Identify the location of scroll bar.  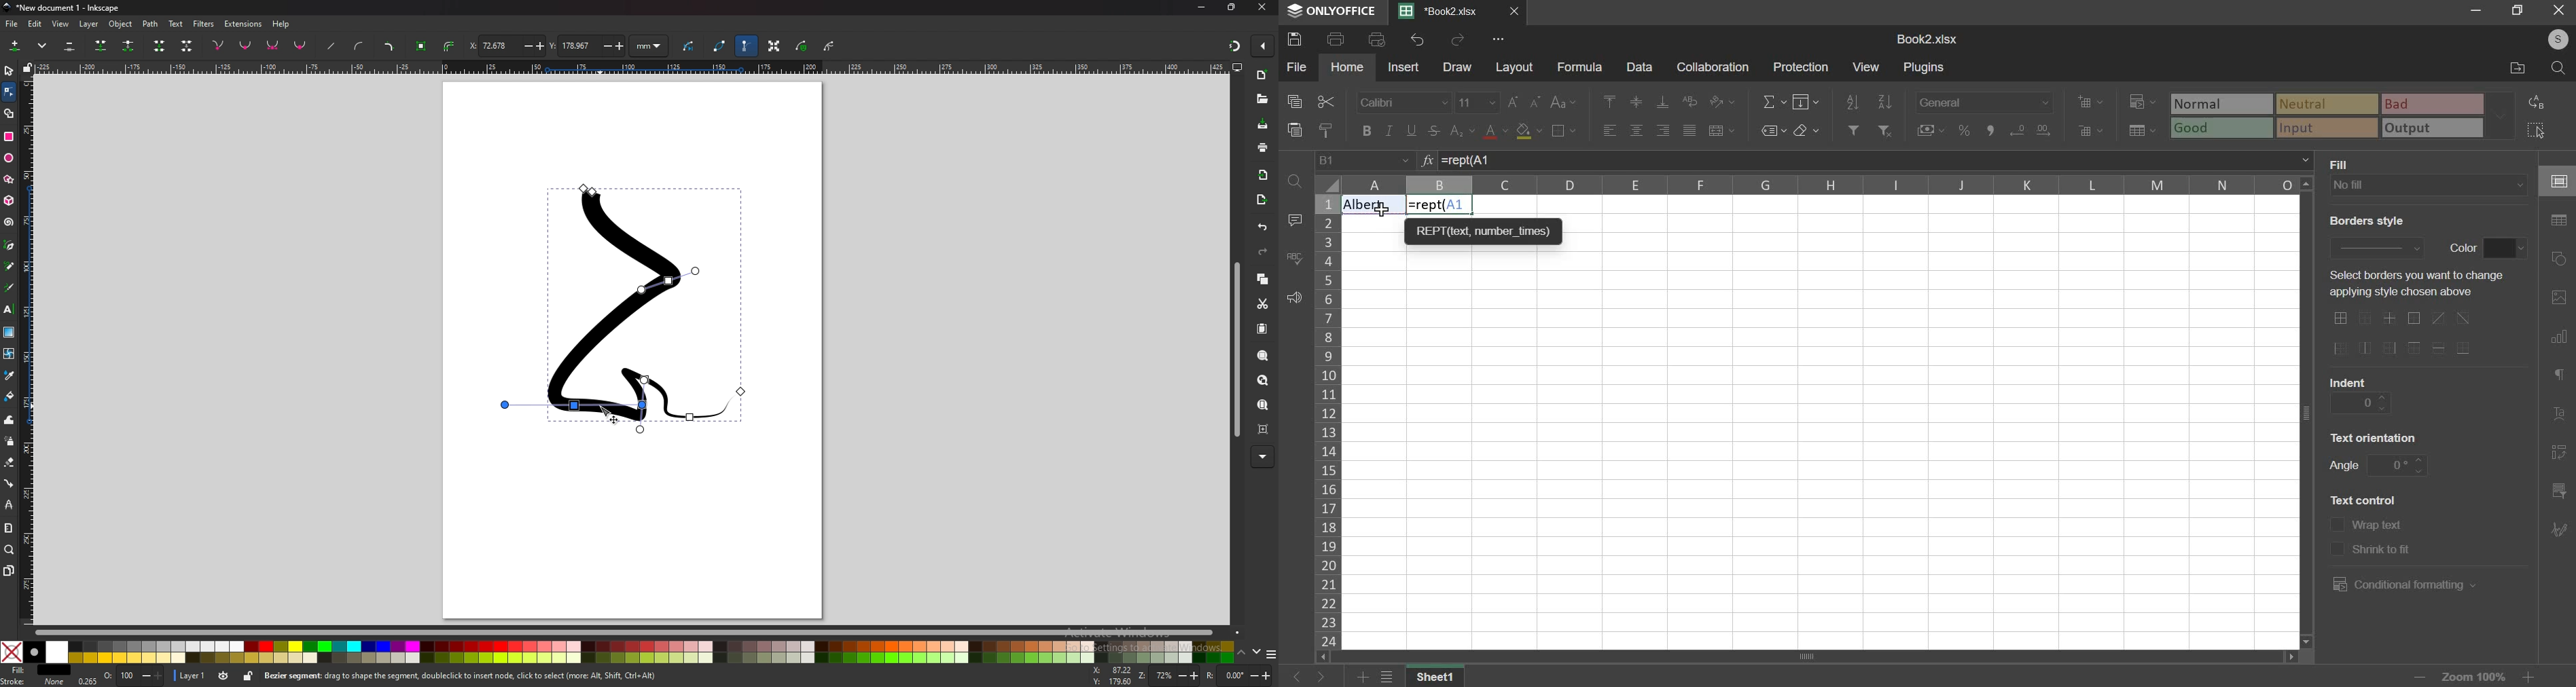
(1810, 658).